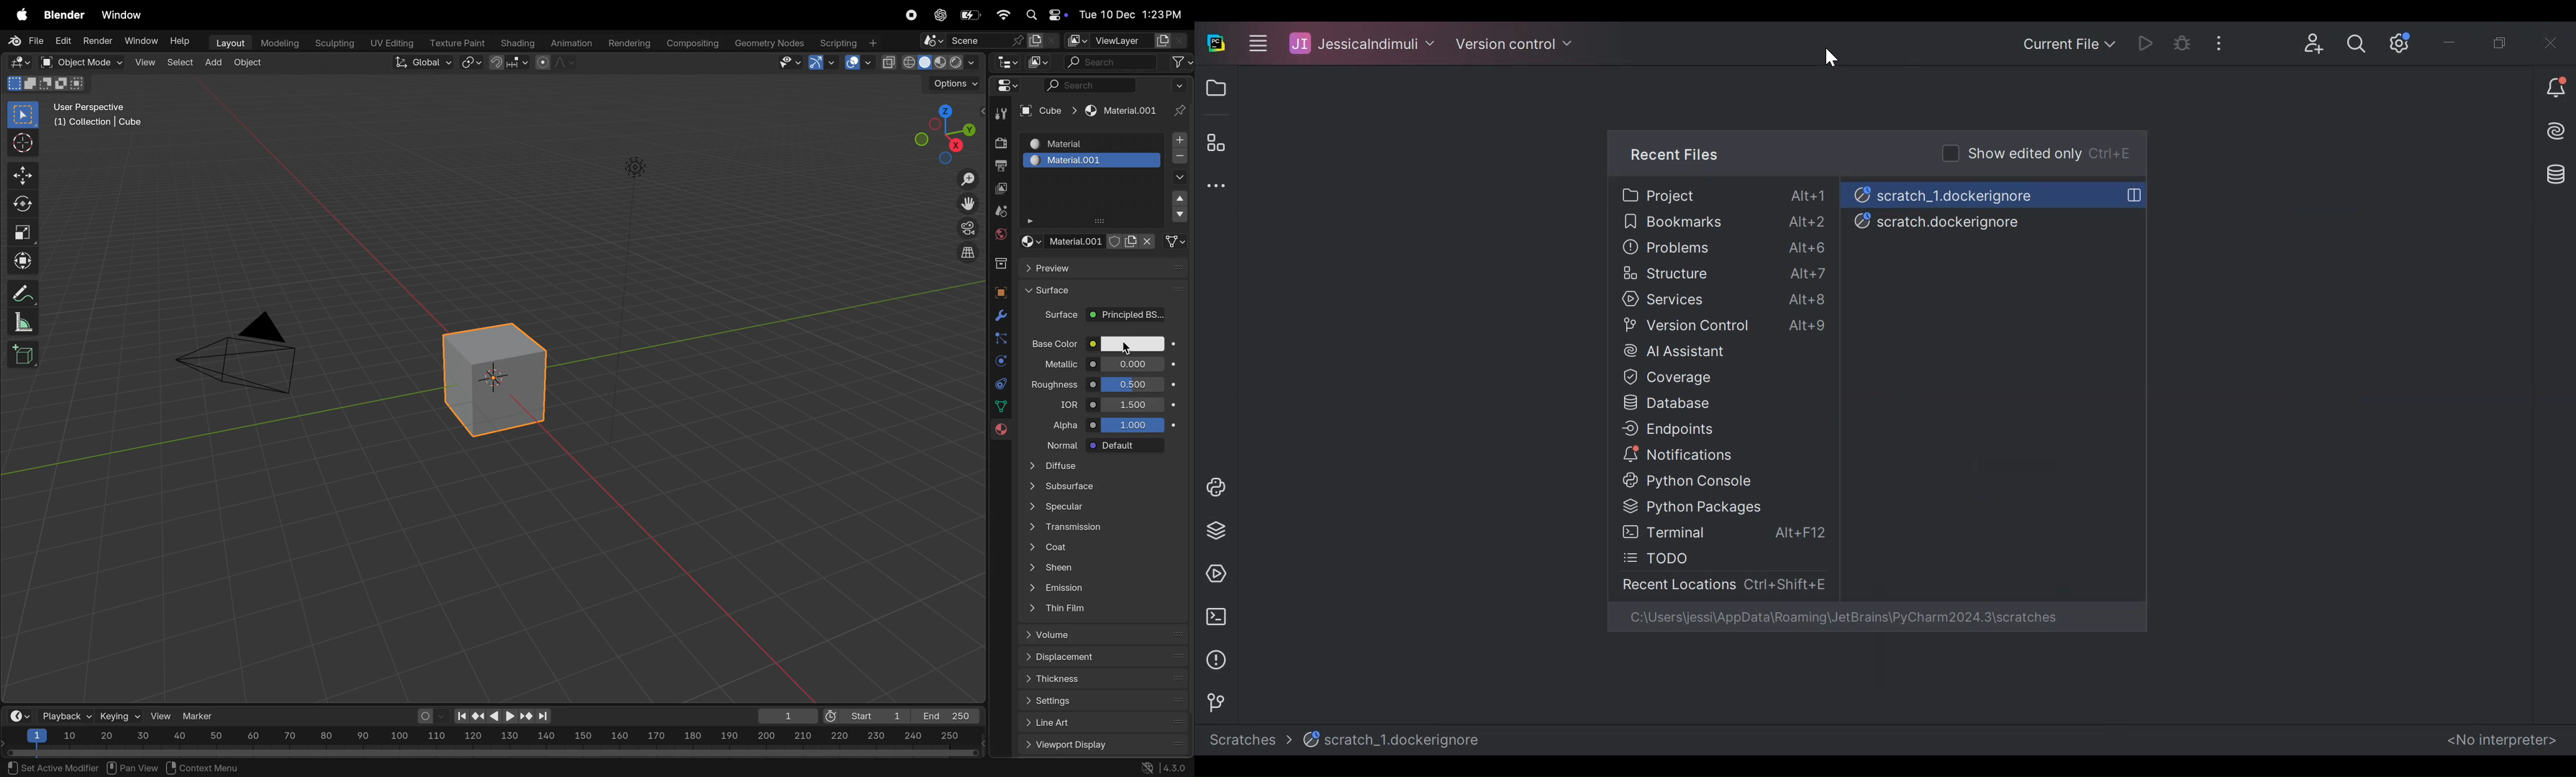 This screenshot has height=784, width=2576. Describe the element at coordinates (1975, 222) in the screenshot. I see `Scratch File` at that location.